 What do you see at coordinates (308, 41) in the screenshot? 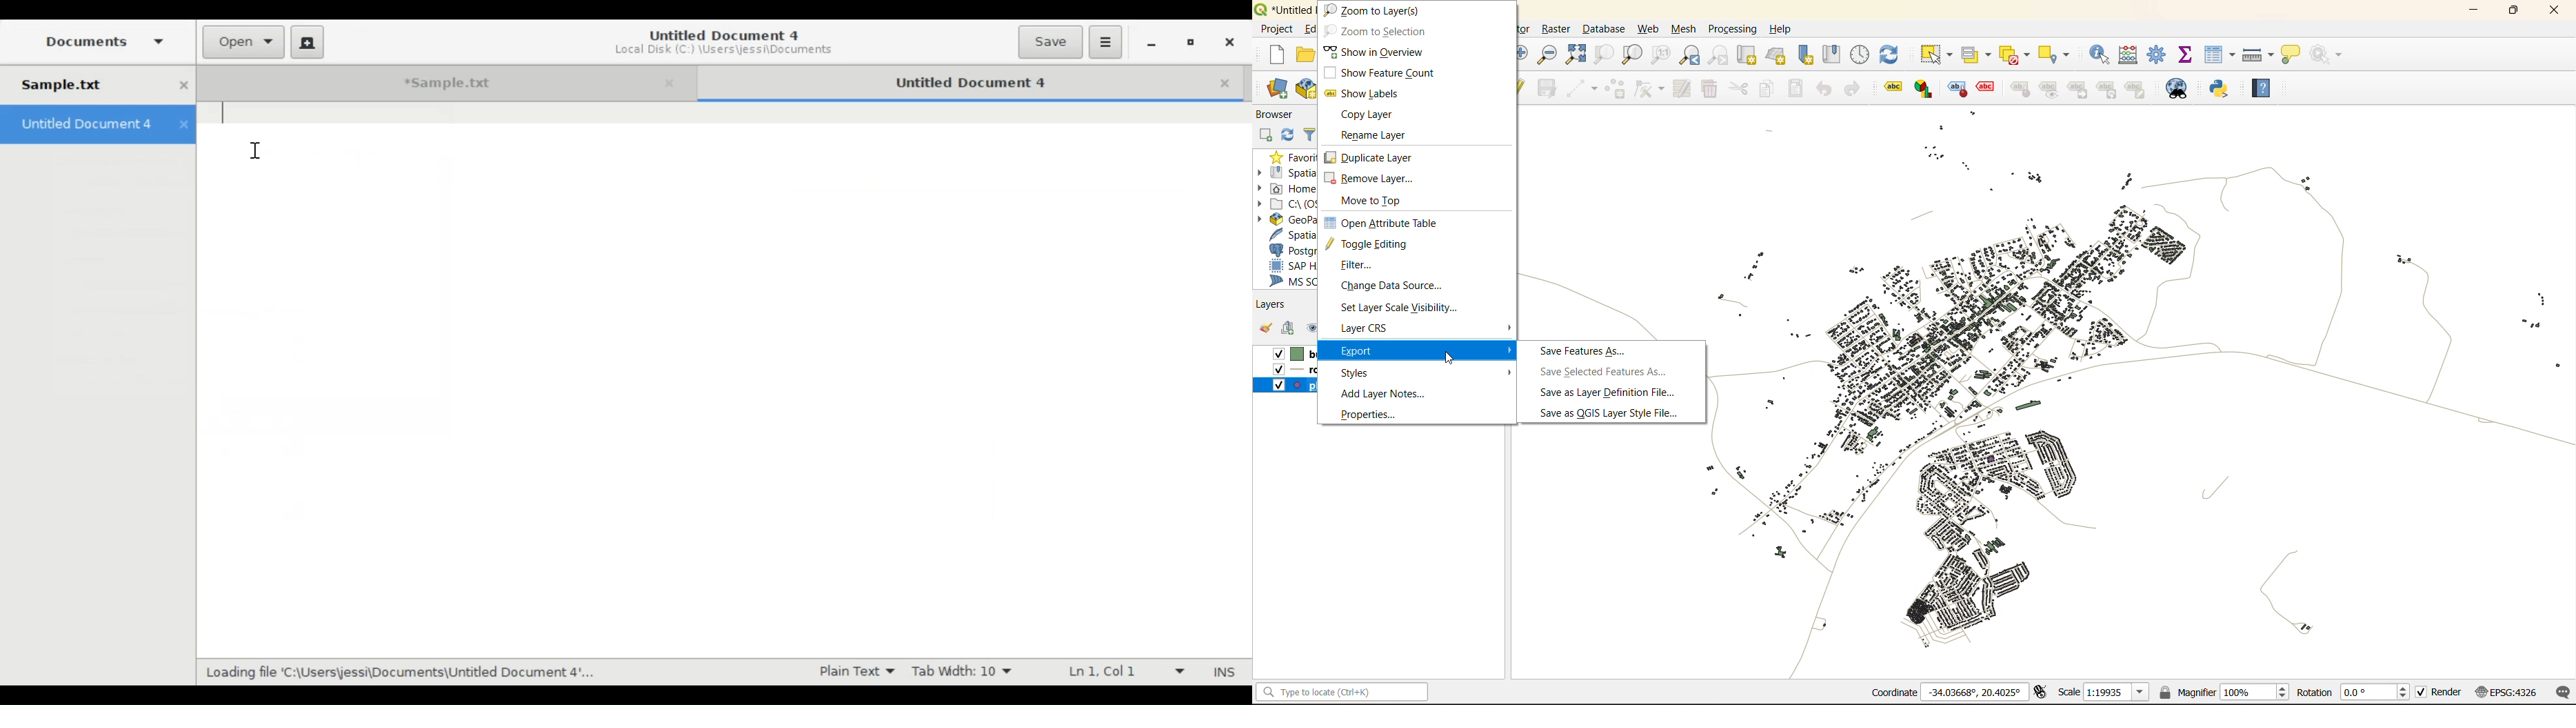
I see `Create a new document` at bounding box center [308, 41].